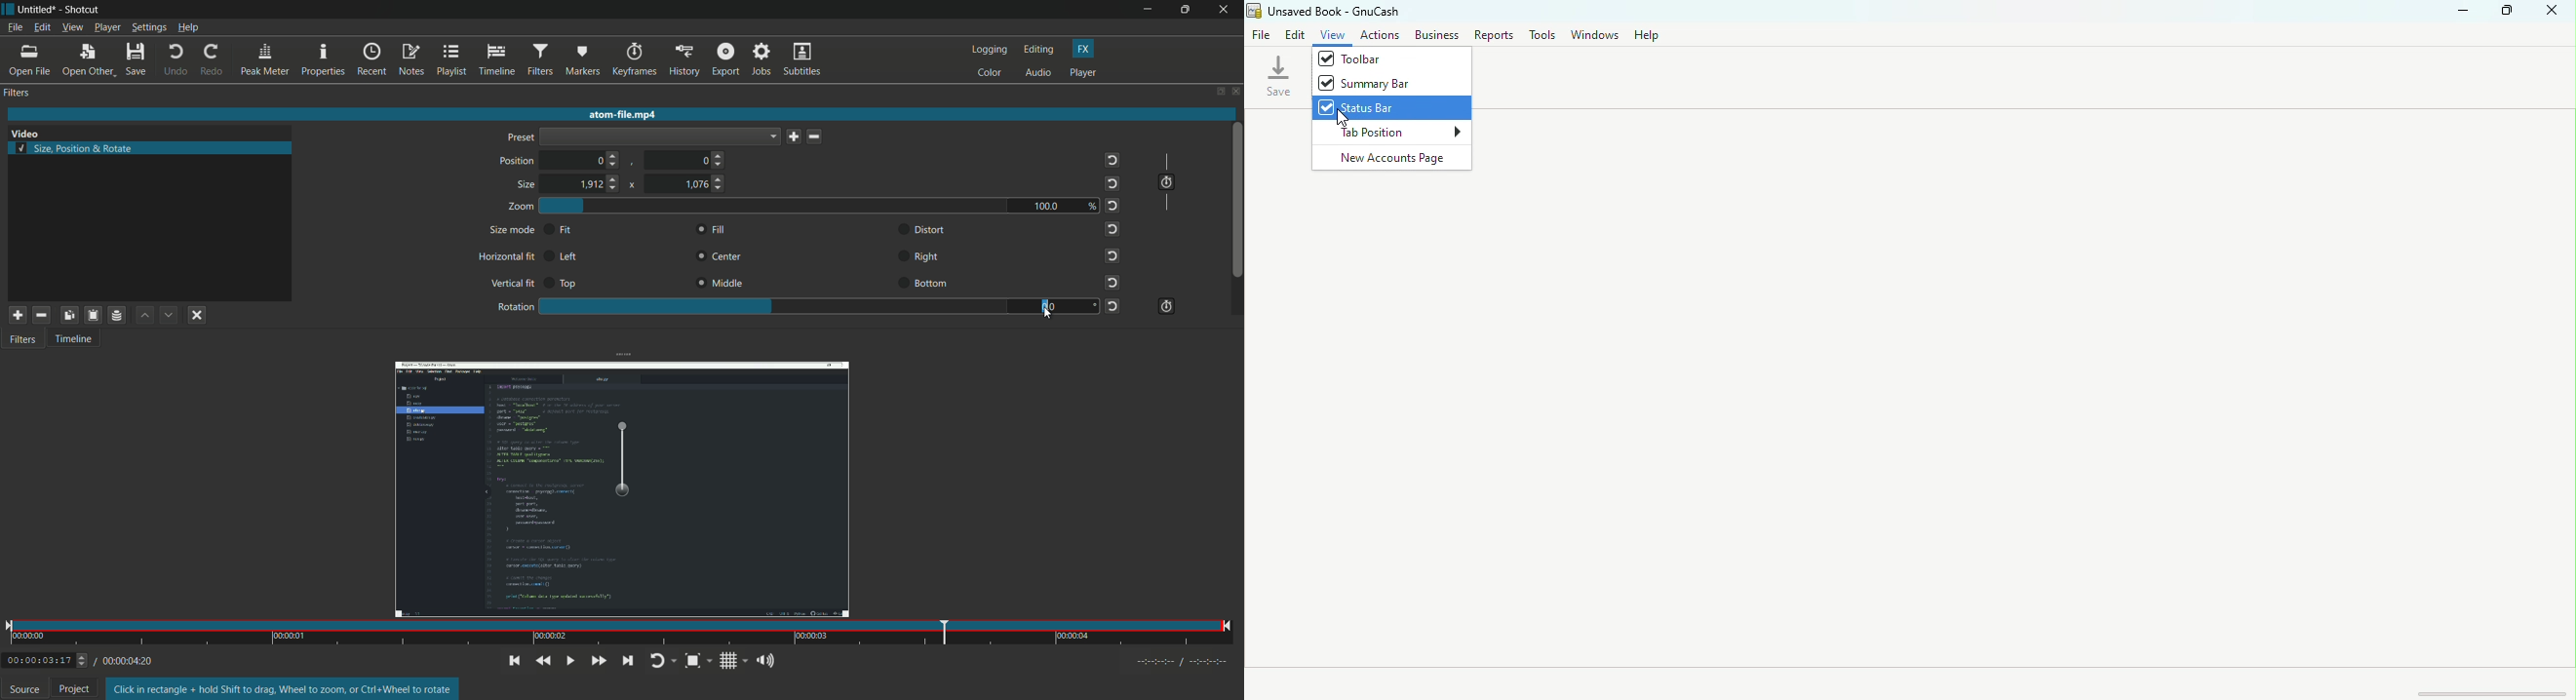  I want to click on use keyframes for this parameter, so click(1169, 183).